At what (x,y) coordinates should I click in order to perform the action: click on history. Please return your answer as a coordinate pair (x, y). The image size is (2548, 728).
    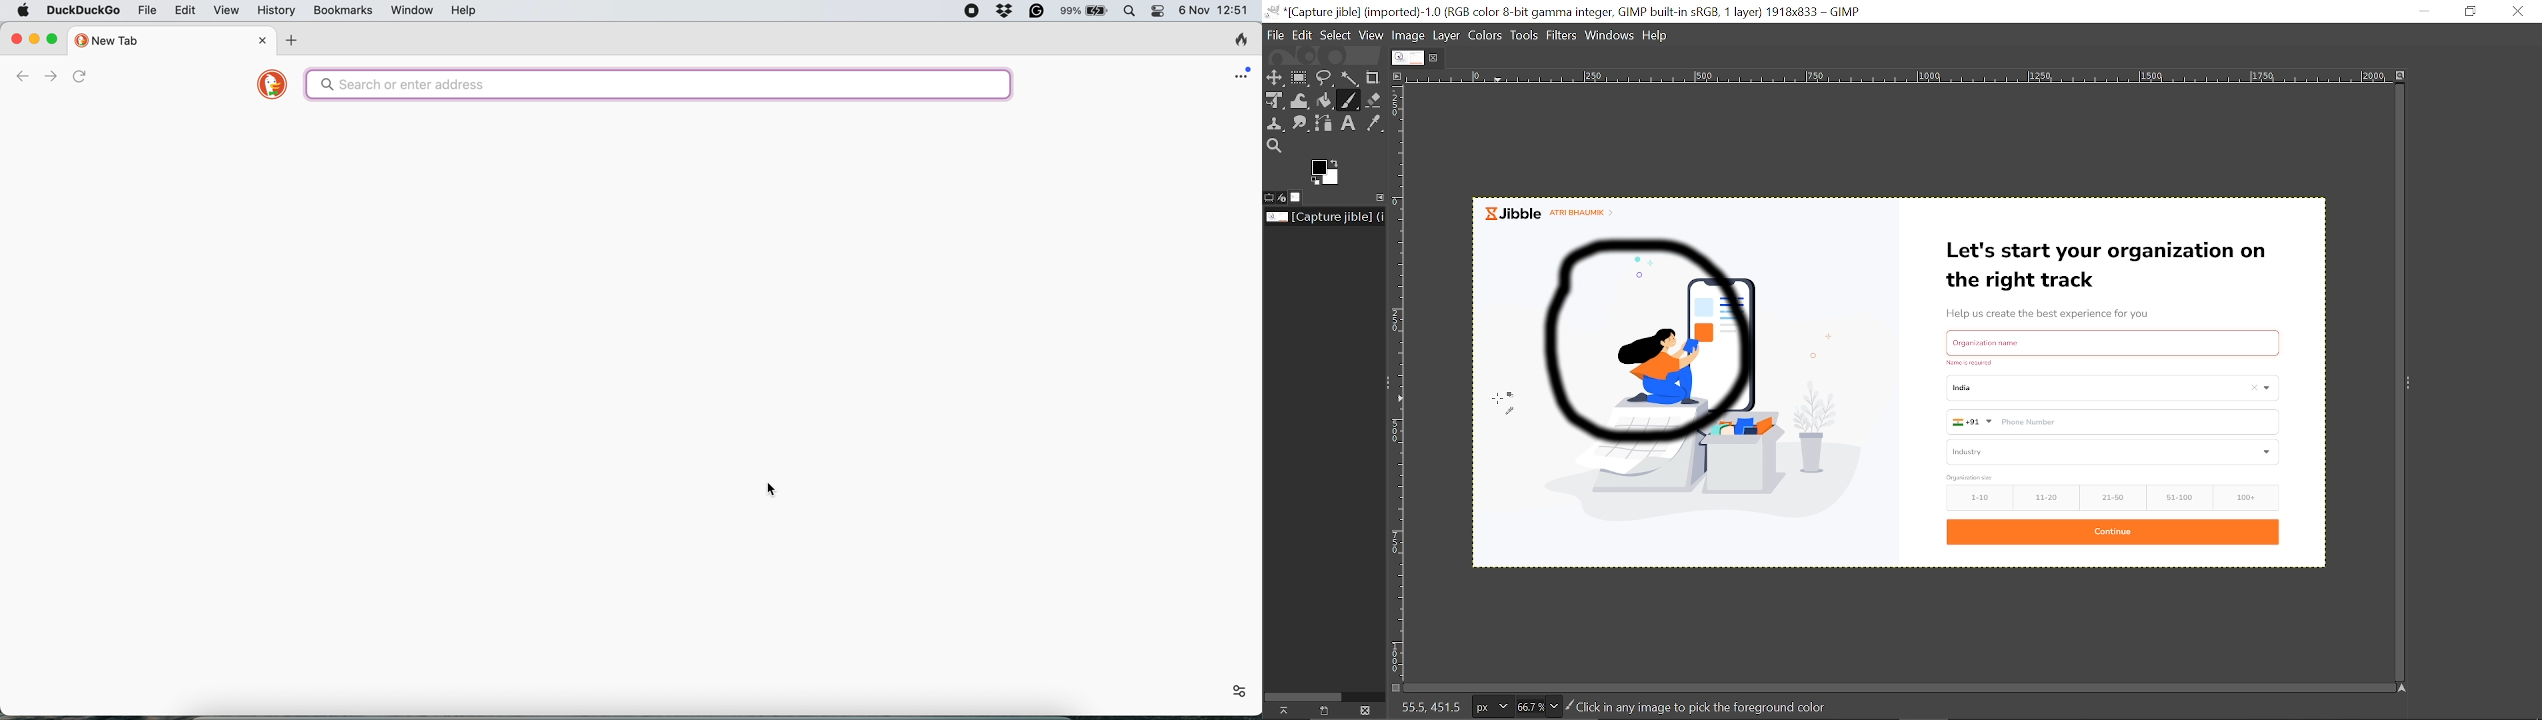
    Looking at the image, I should click on (276, 10).